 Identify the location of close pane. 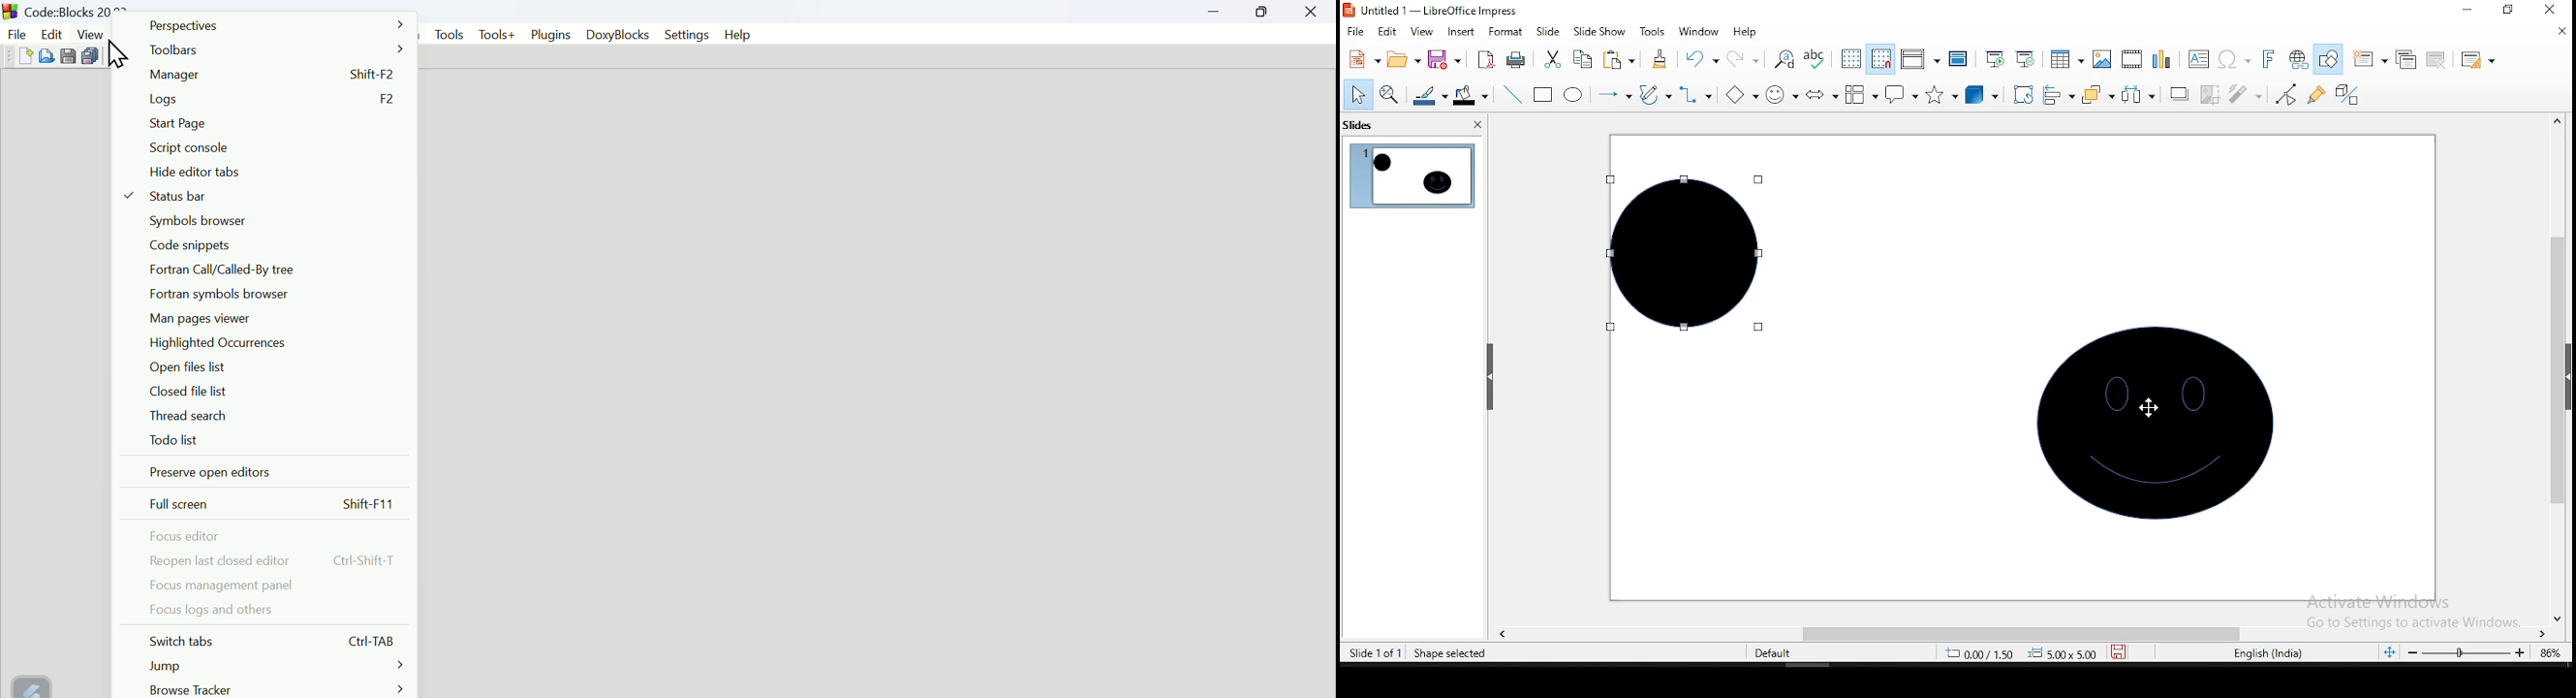
(1475, 126).